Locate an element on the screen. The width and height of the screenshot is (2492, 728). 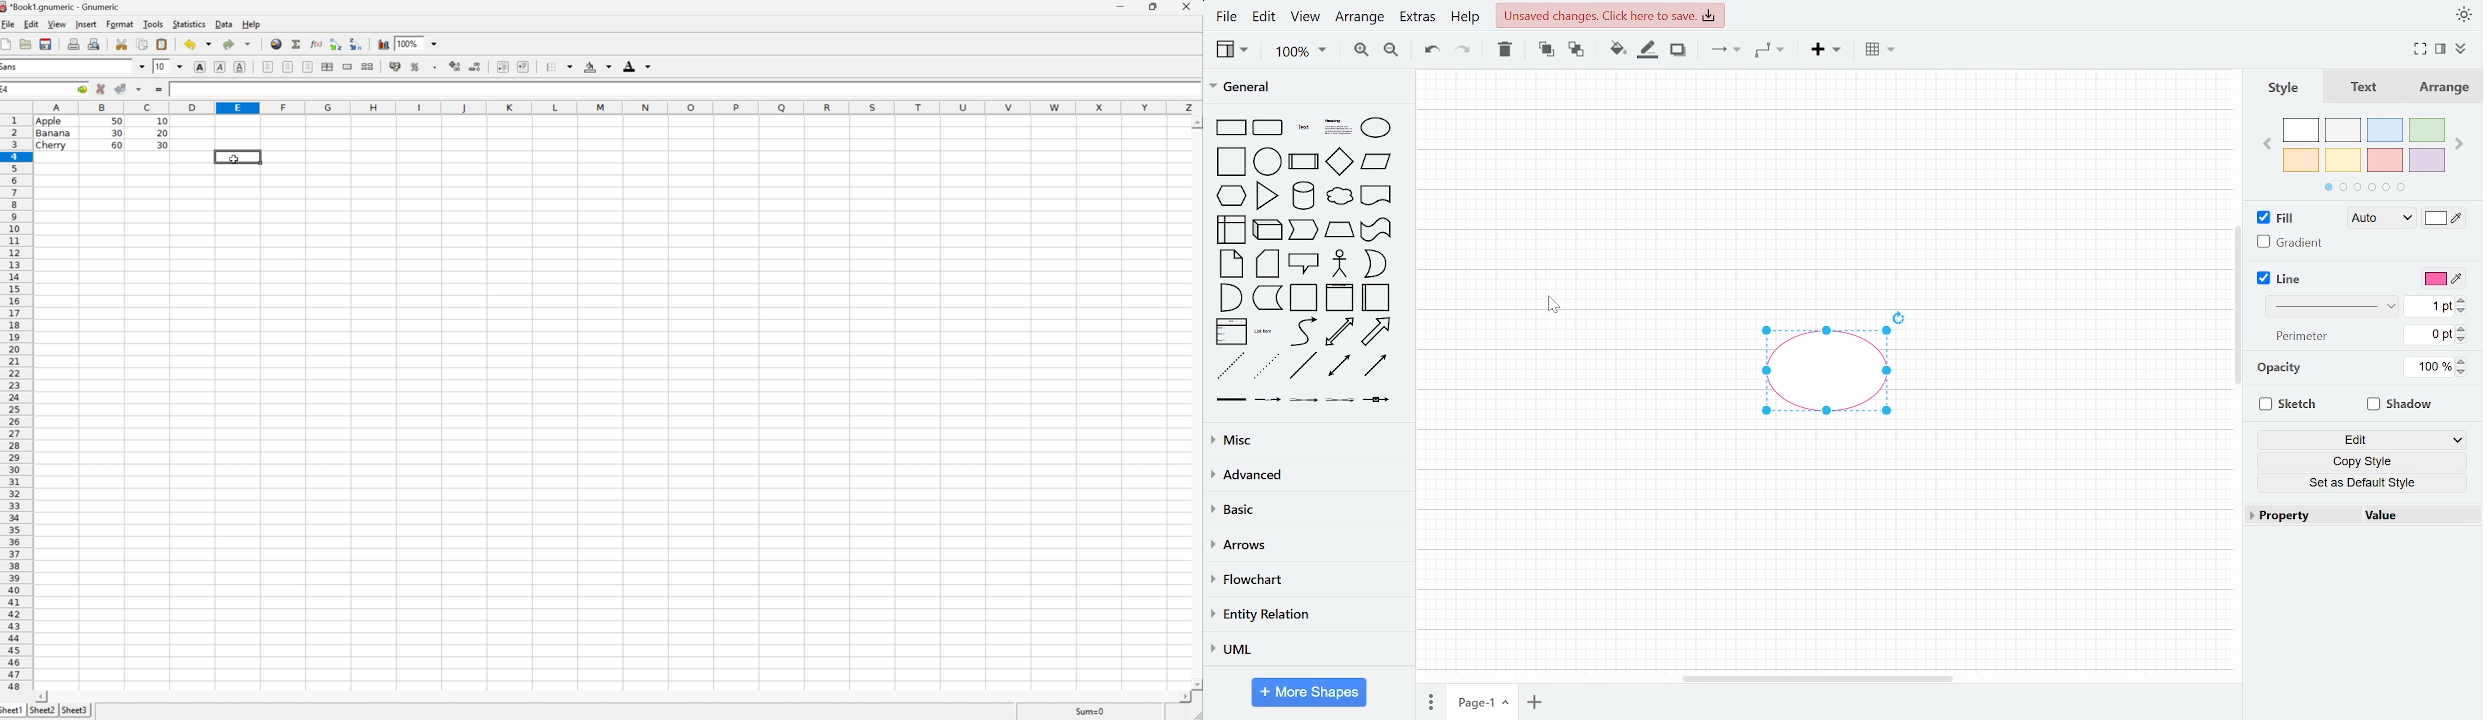
property is located at coordinates (2297, 517).